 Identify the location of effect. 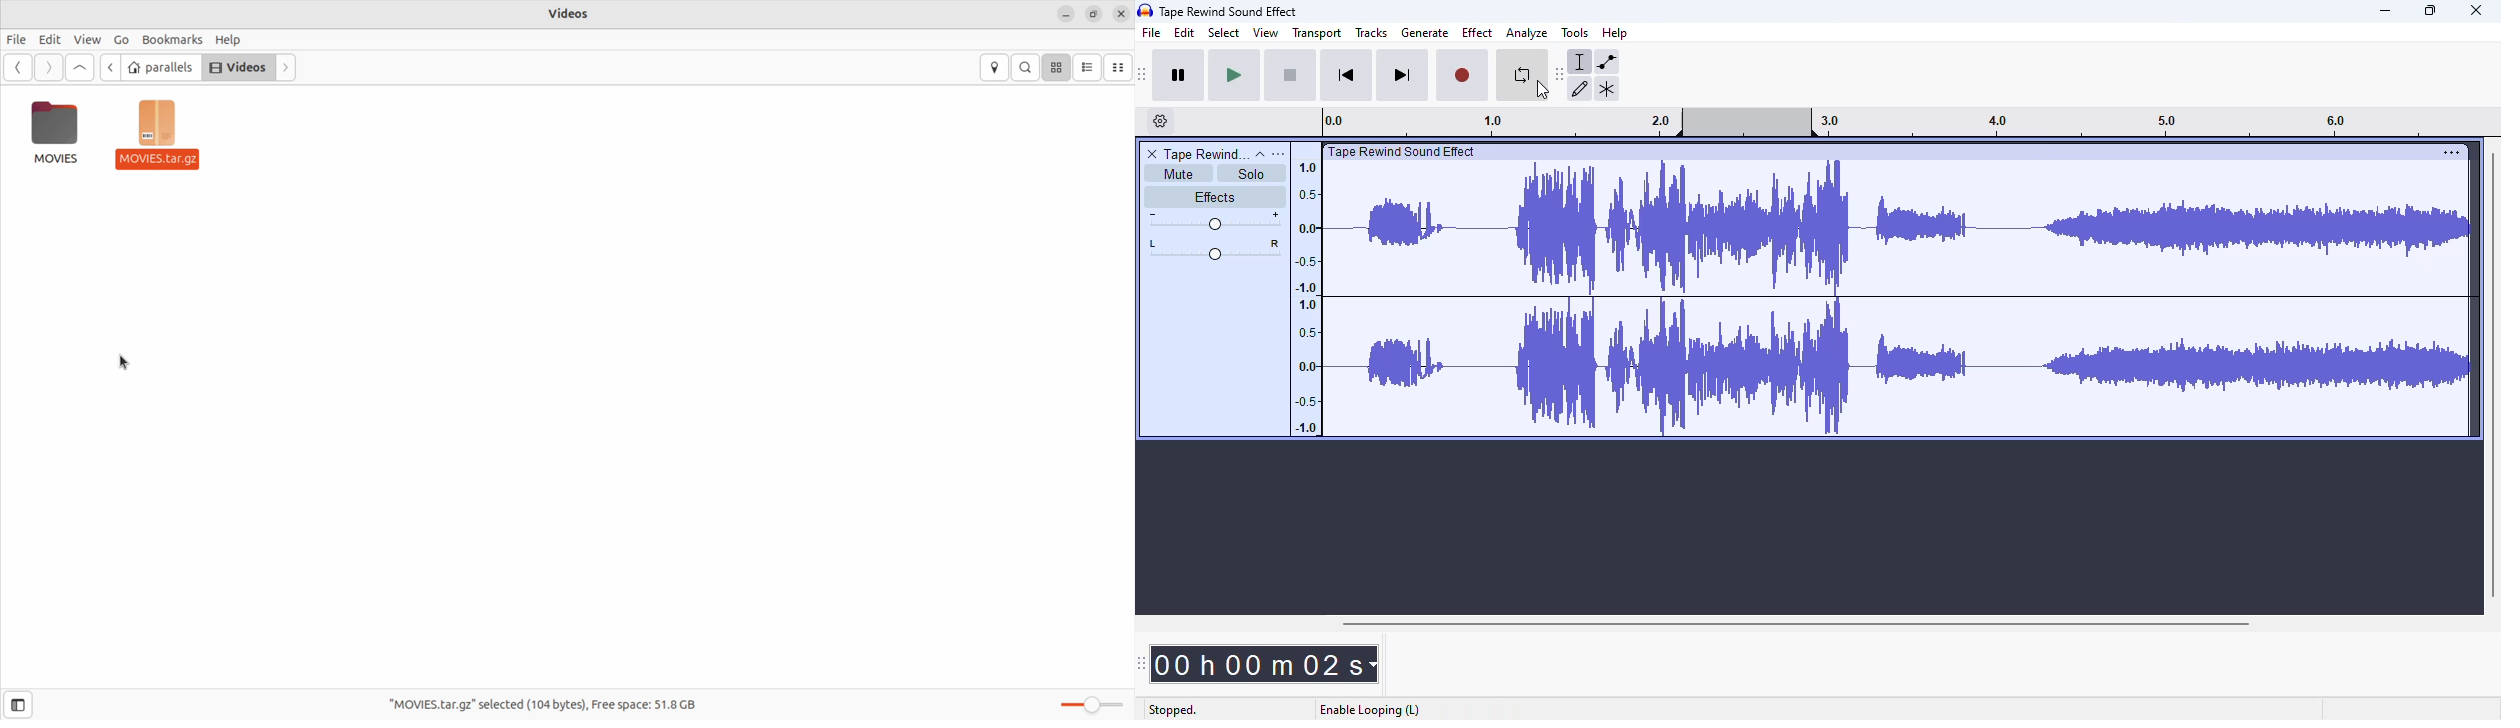
(1477, 33).